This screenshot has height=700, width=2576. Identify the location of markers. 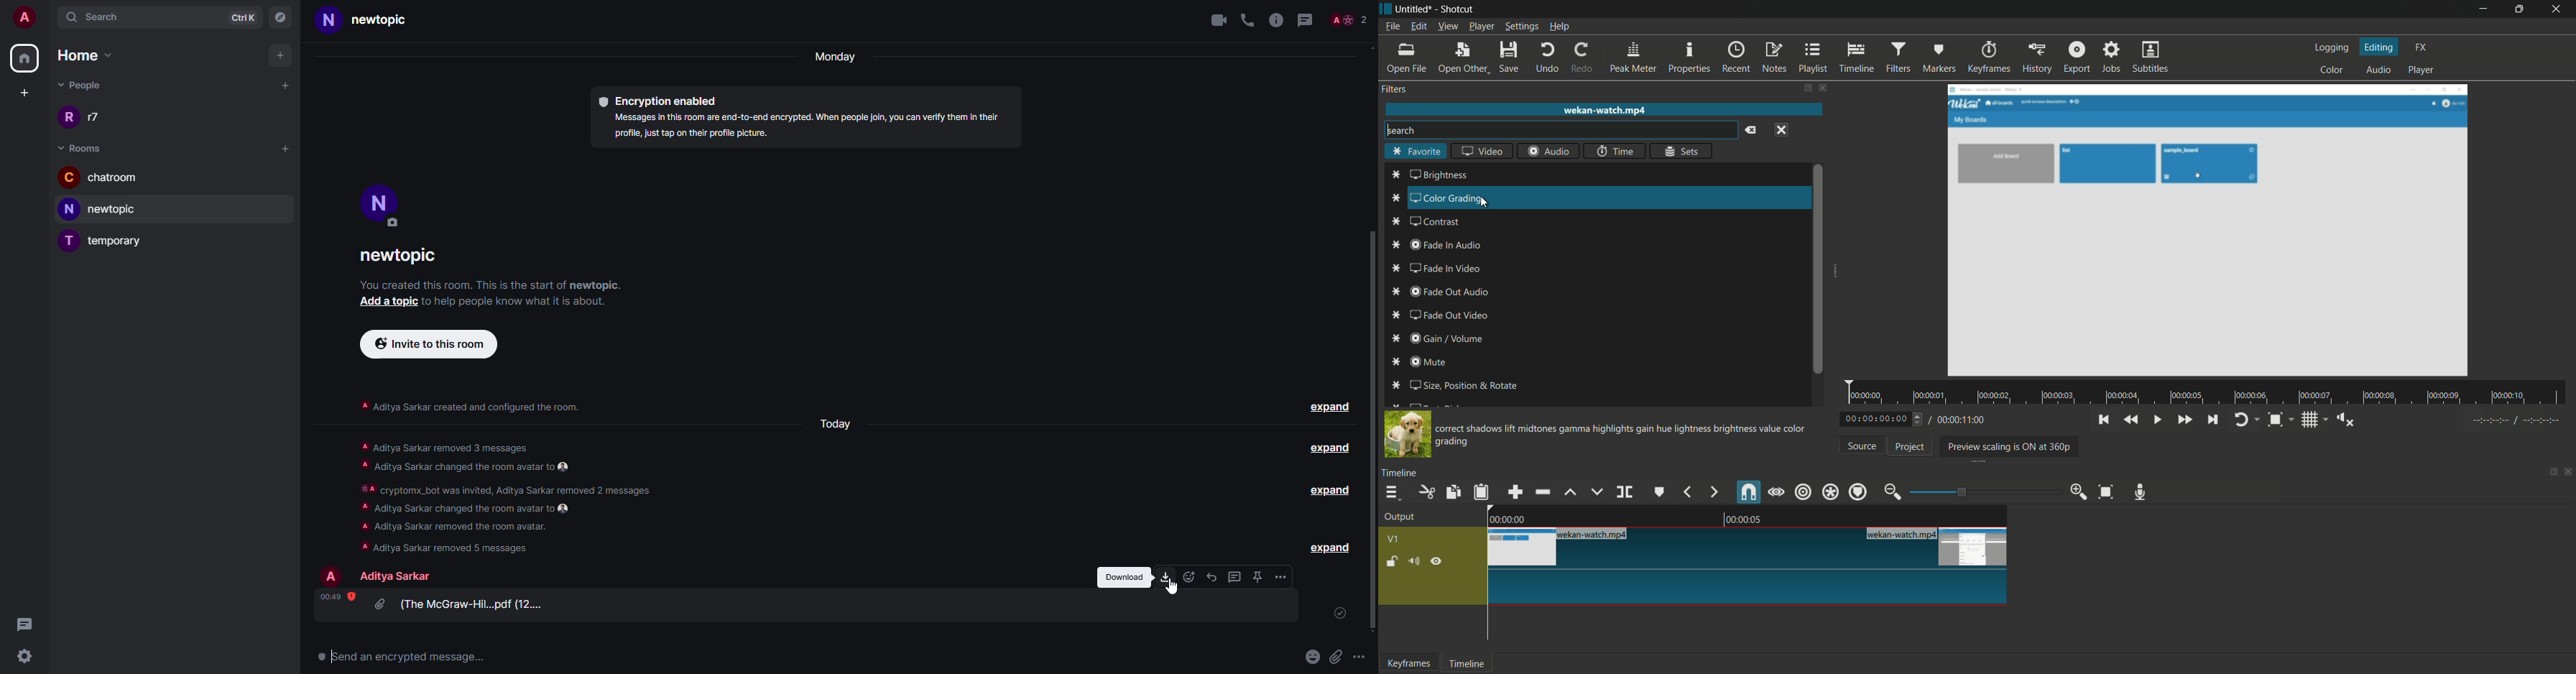
(1940, 57).